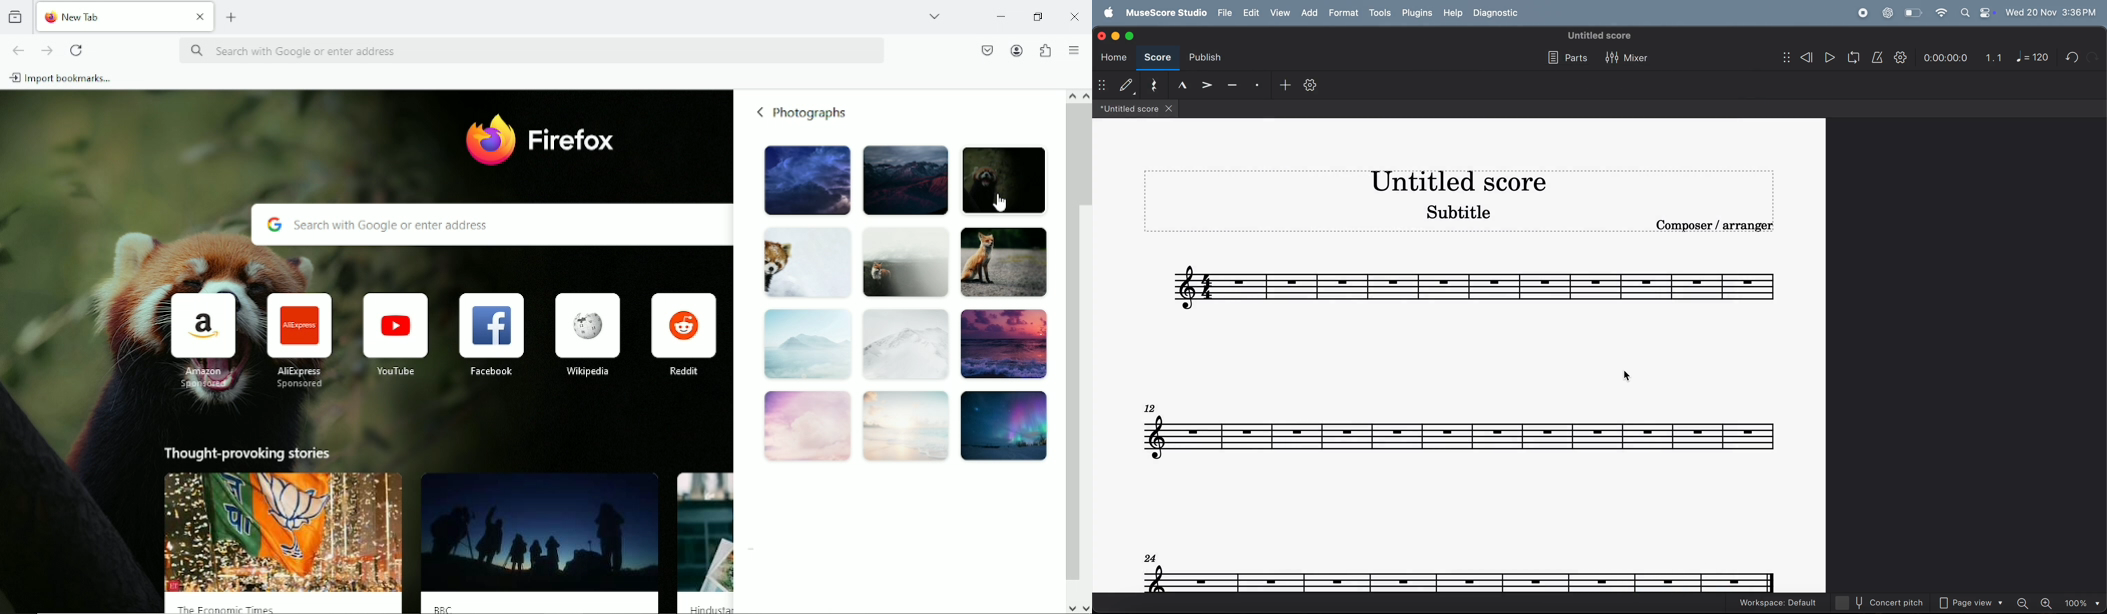 Image resolution: width=2128 pixels, height=616 pixels. What do you see at coordinates (1045, 49) in the screenshot?
I see `Extensions` at bounding box center [1045, 49].